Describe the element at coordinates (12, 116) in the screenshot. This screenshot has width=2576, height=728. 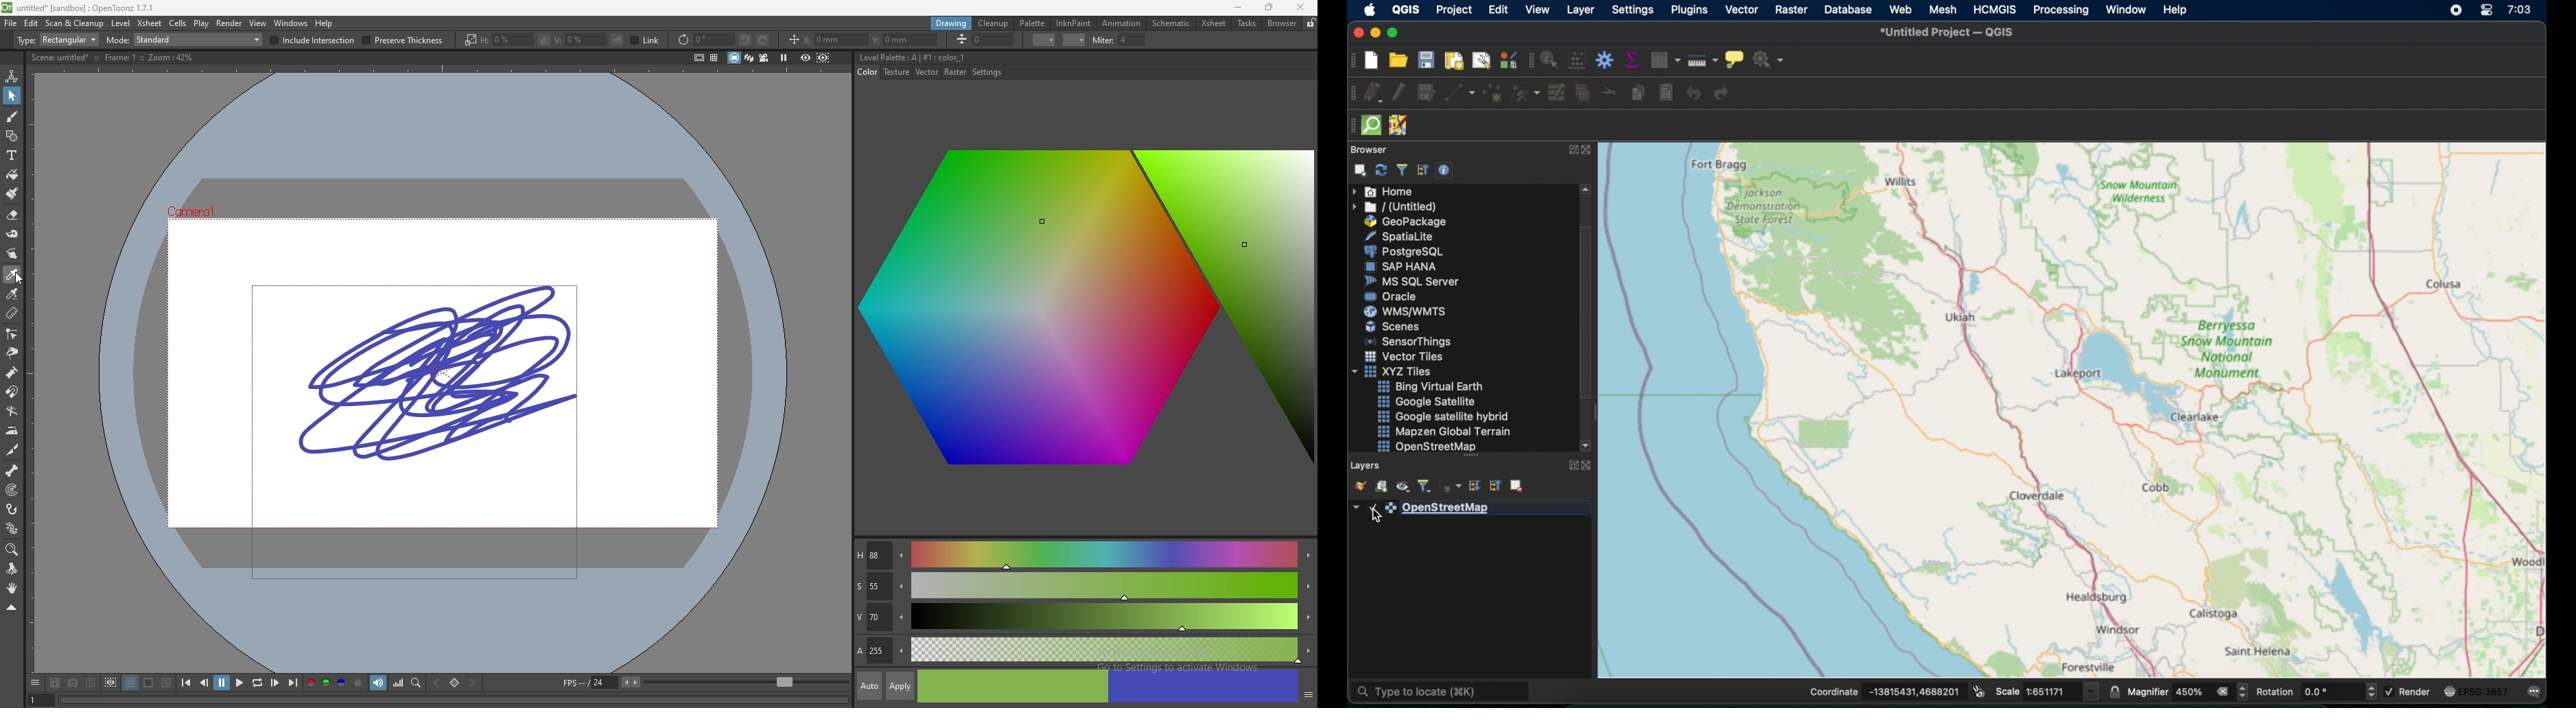
I see `brush tool` at that location.